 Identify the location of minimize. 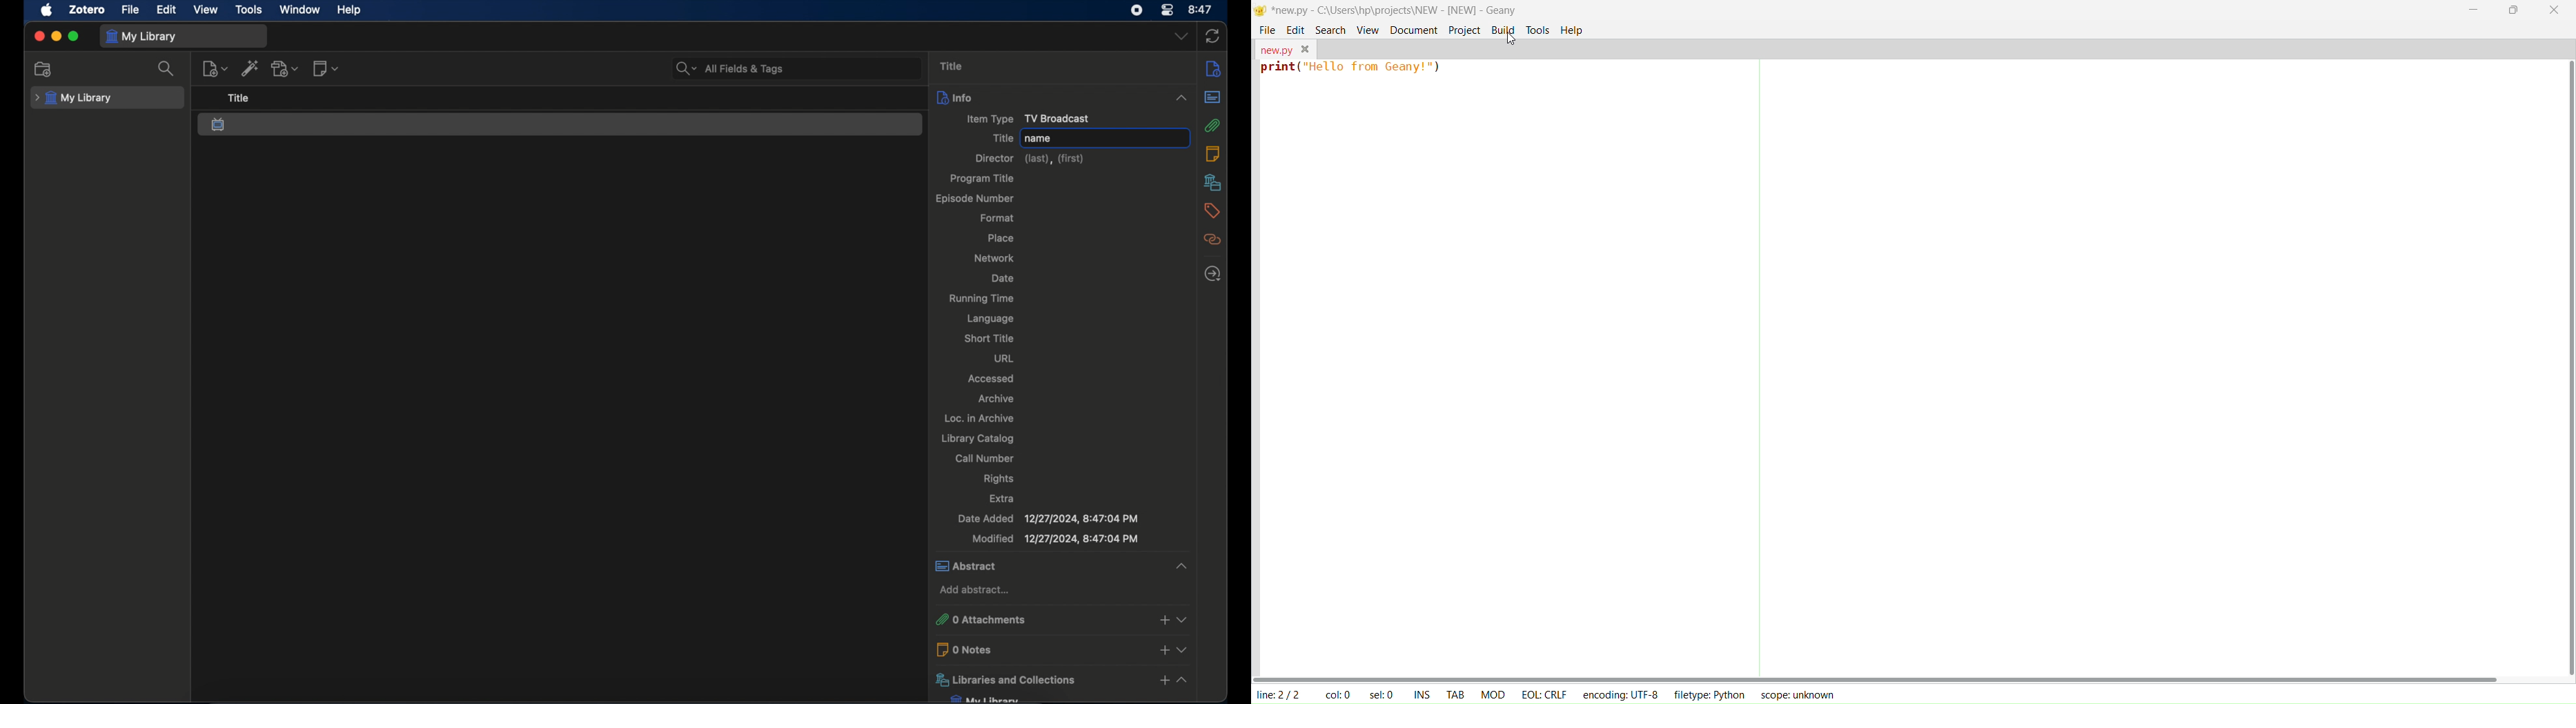
(2476, 10).